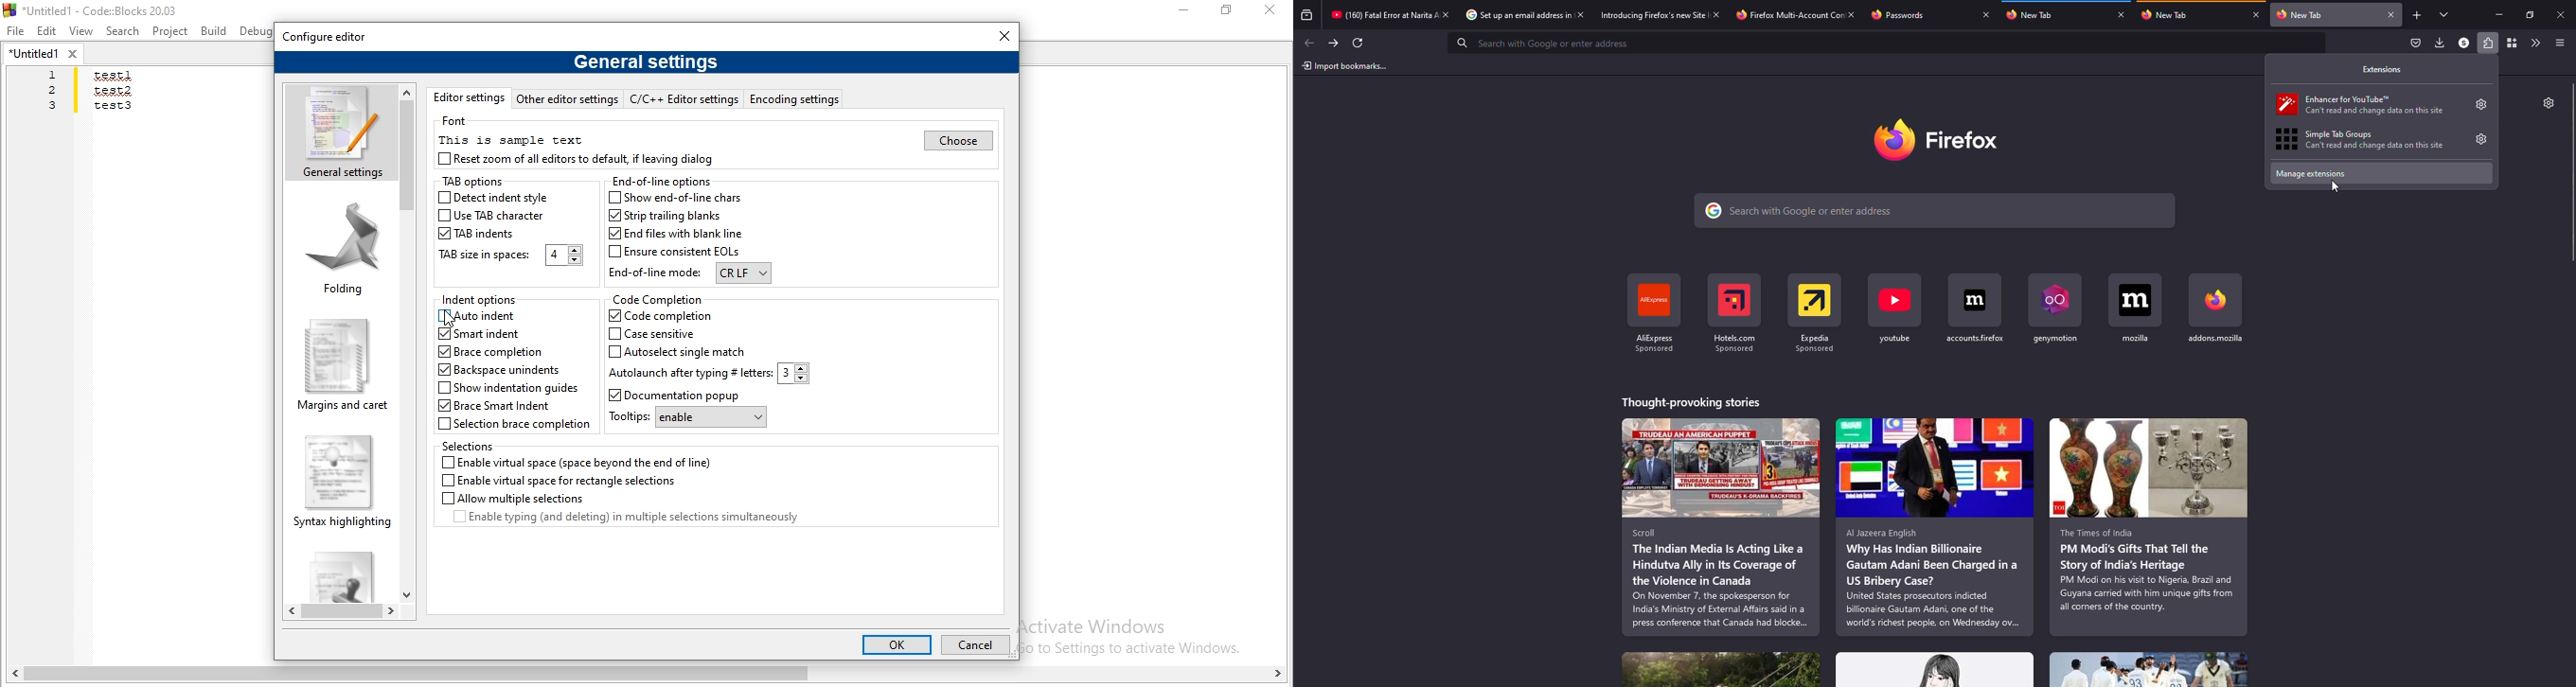 This screenshot has height=700, width=2576. Describe the element at coordinates (1268, 10) in the screenshot. I see `Close` at that location.